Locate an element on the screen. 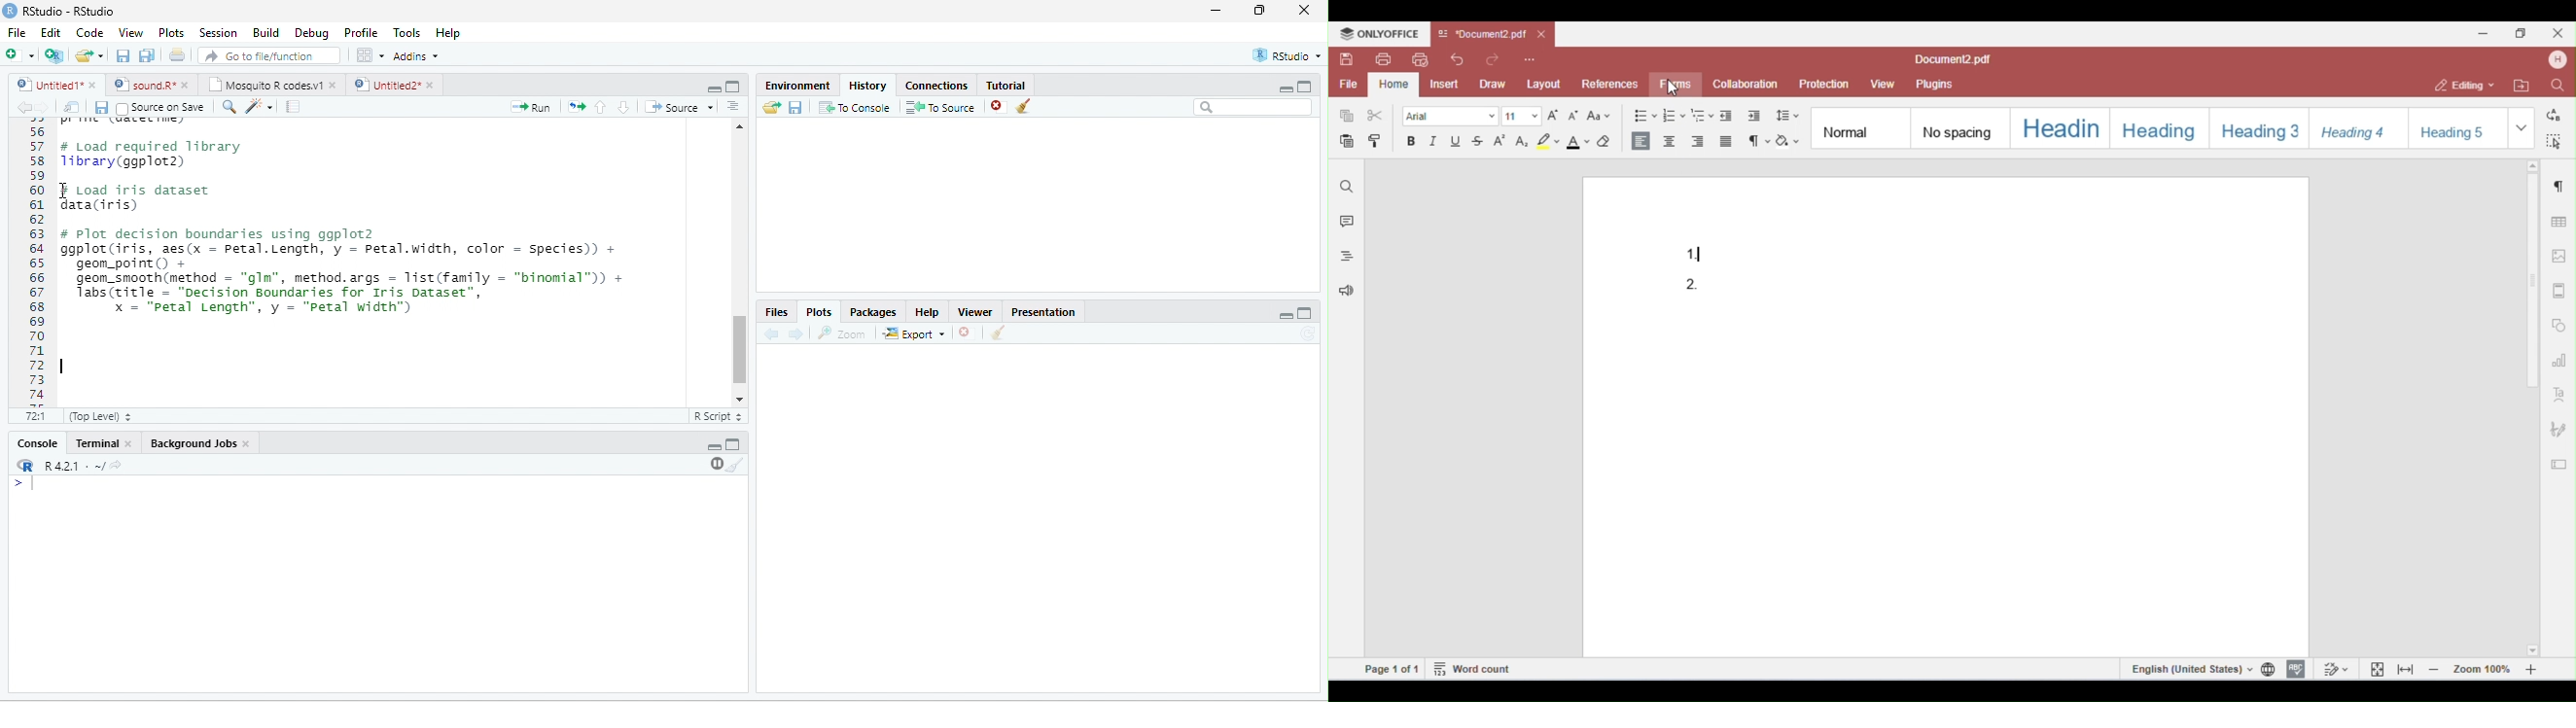  close file is located at coordinates (999, 107).